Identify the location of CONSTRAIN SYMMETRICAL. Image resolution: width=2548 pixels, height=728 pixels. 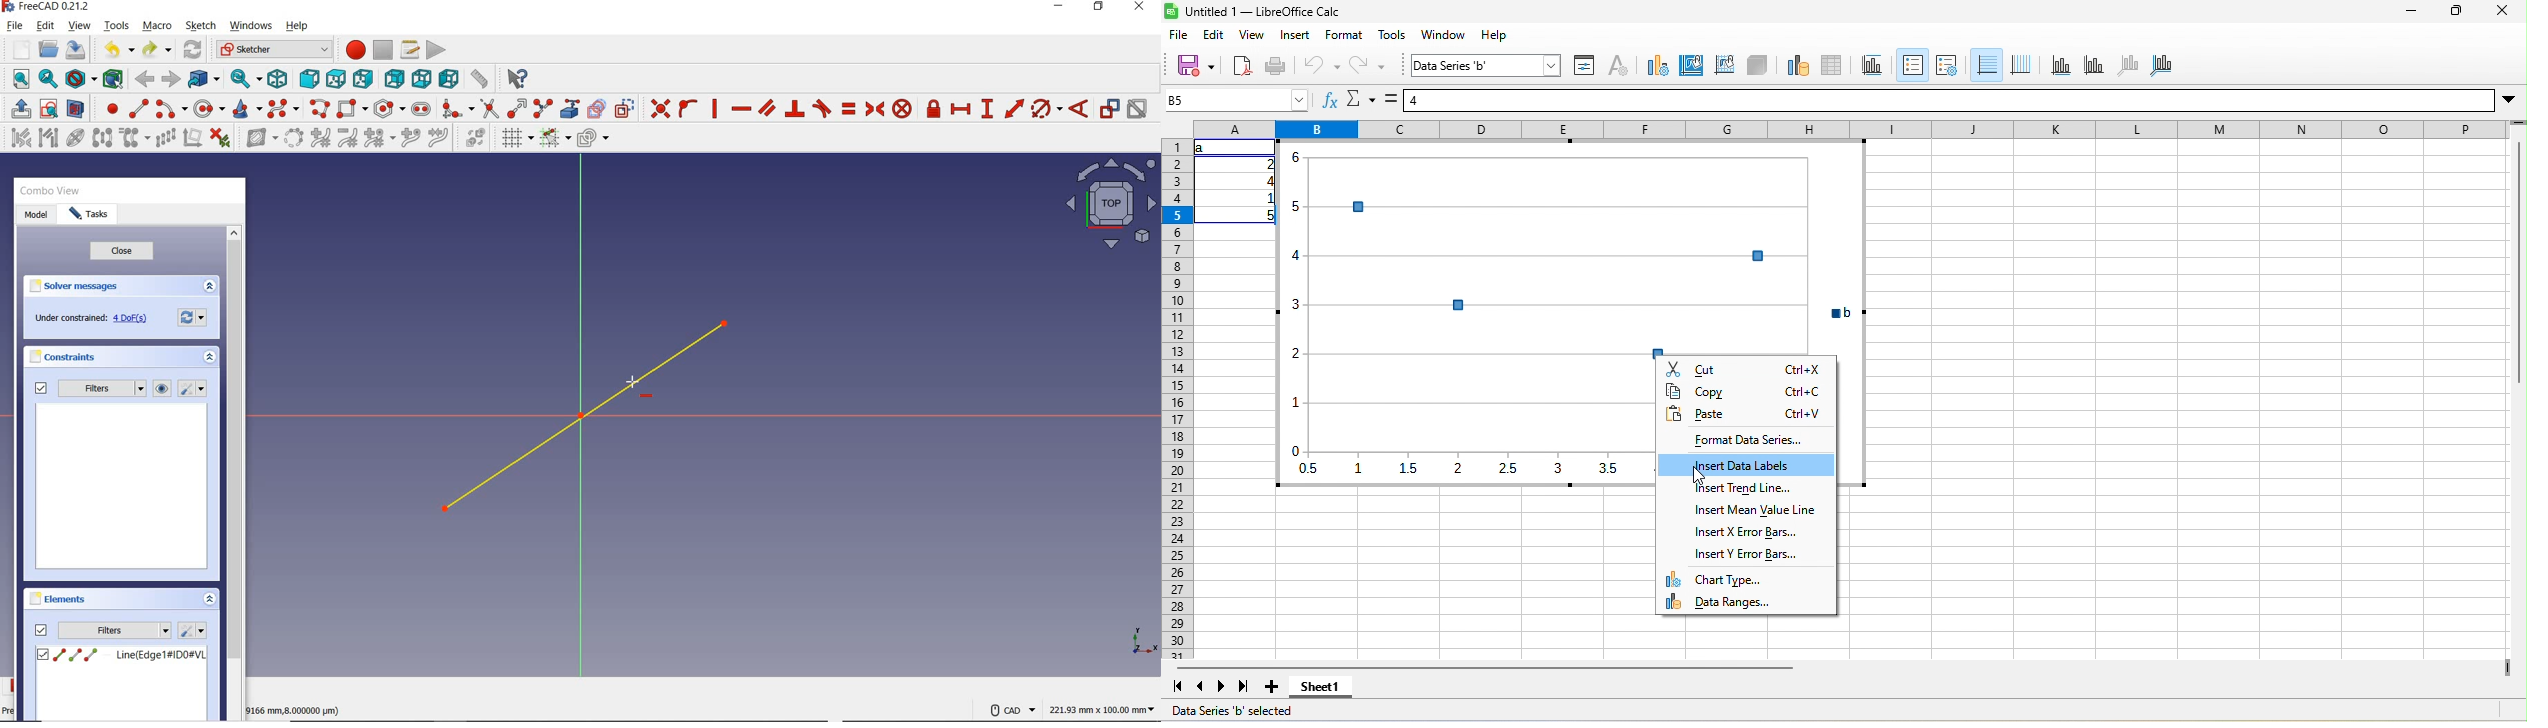
(873, 109).